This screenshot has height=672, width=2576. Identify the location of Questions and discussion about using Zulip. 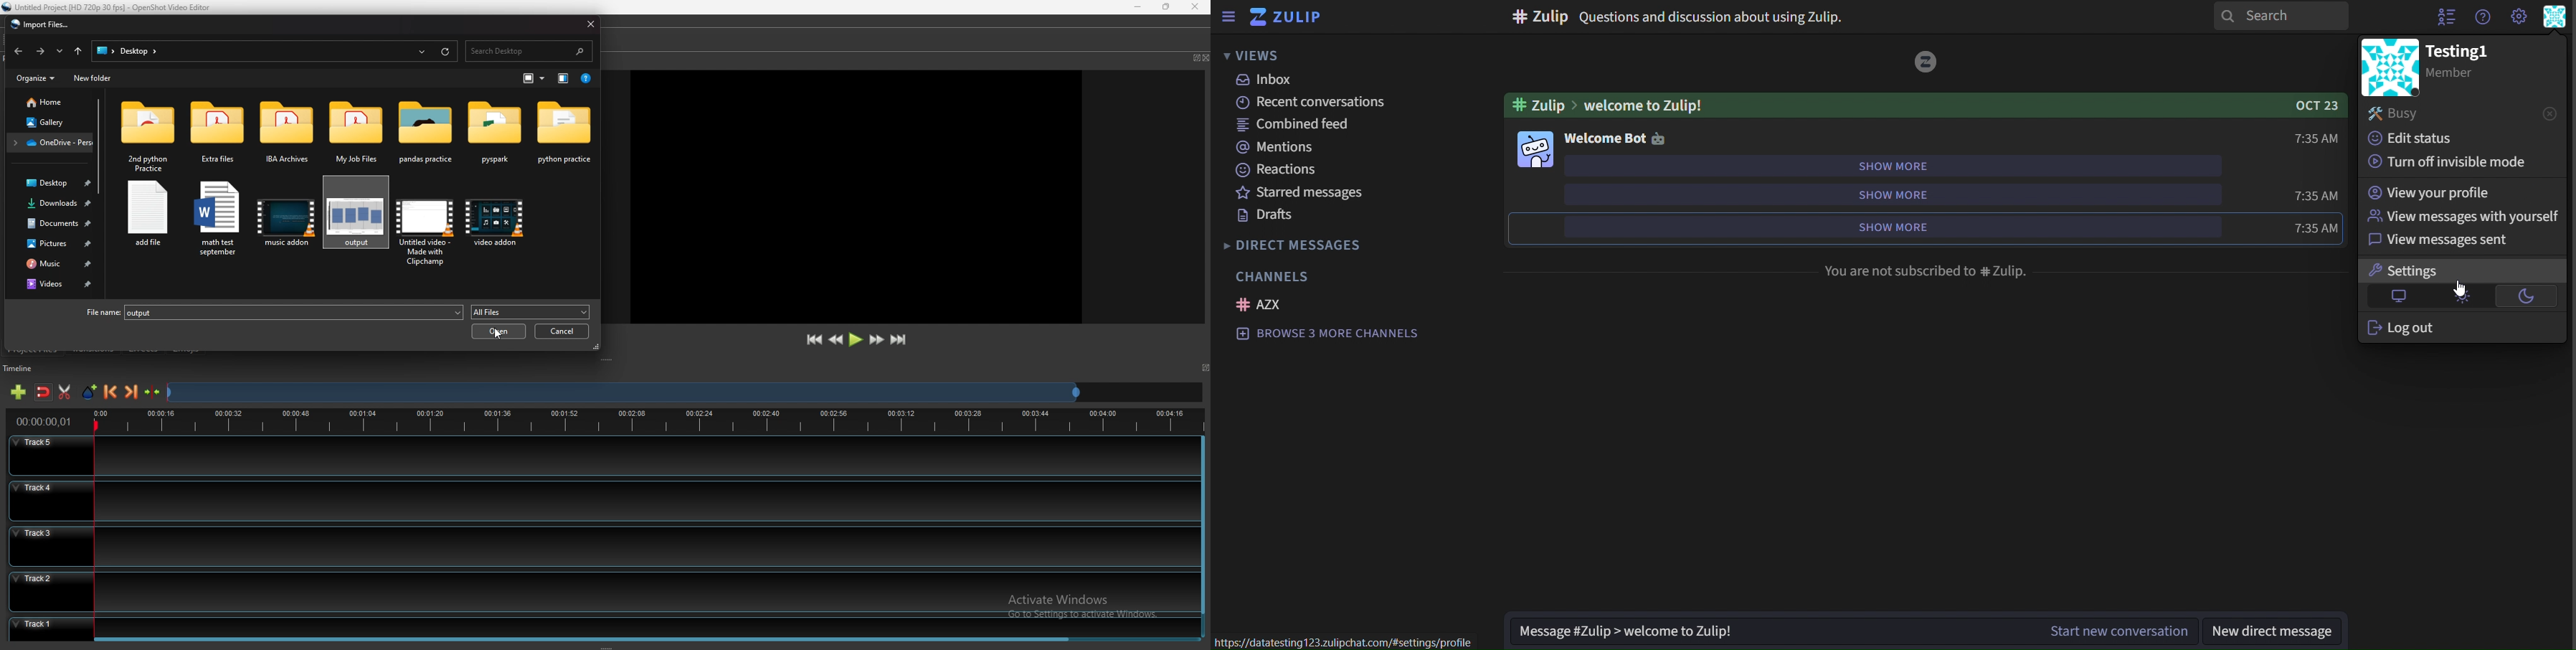
(1720, 16).